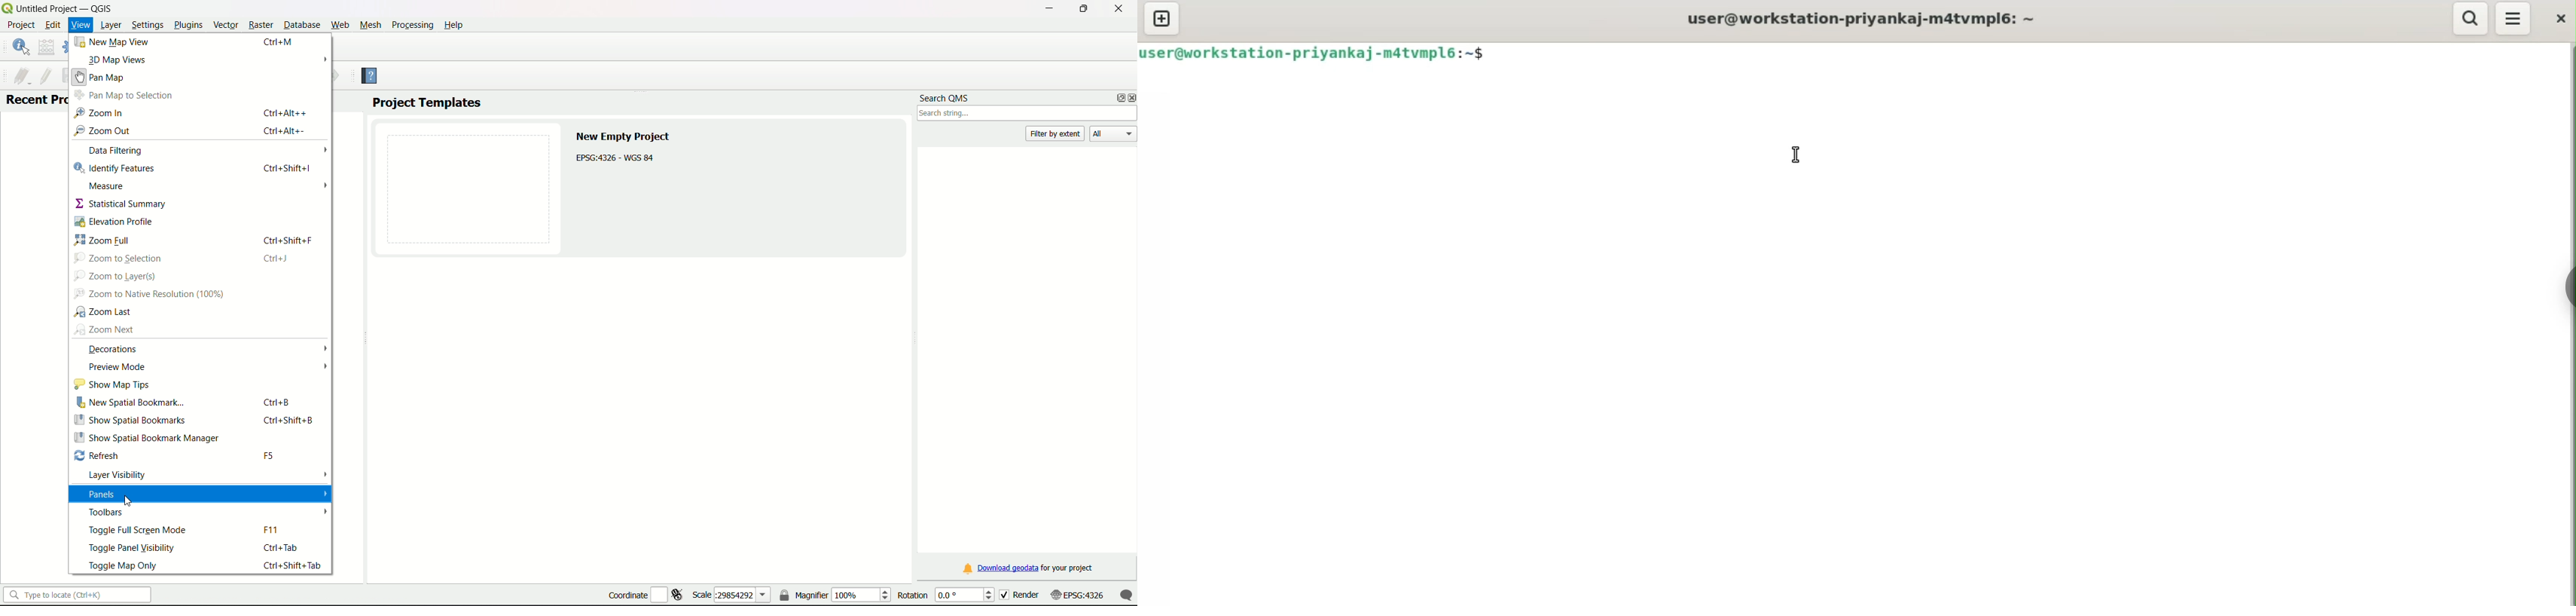 The image size is (2576, 616). Describe the element at coordinates (645, 592) in the screenshot. I see `coordinate` at that location.